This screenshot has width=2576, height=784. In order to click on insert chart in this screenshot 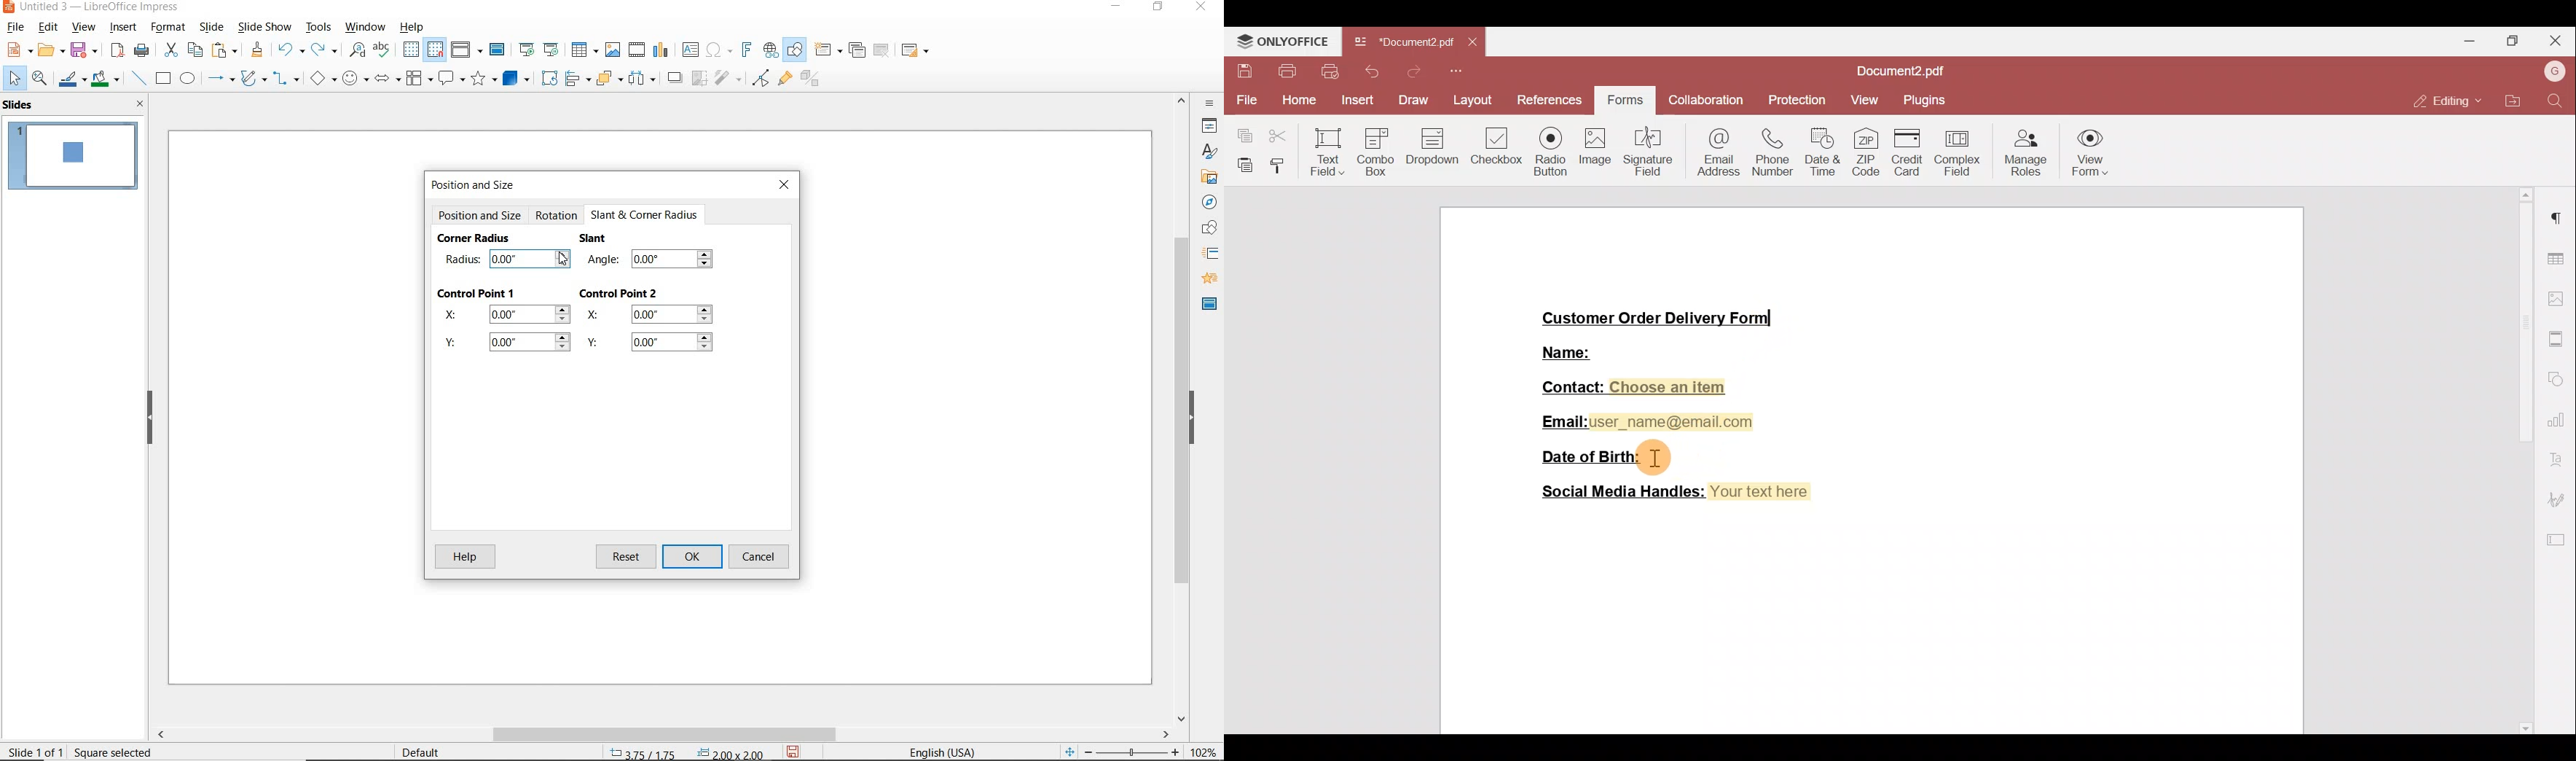, I will do `click(663, 50)`.